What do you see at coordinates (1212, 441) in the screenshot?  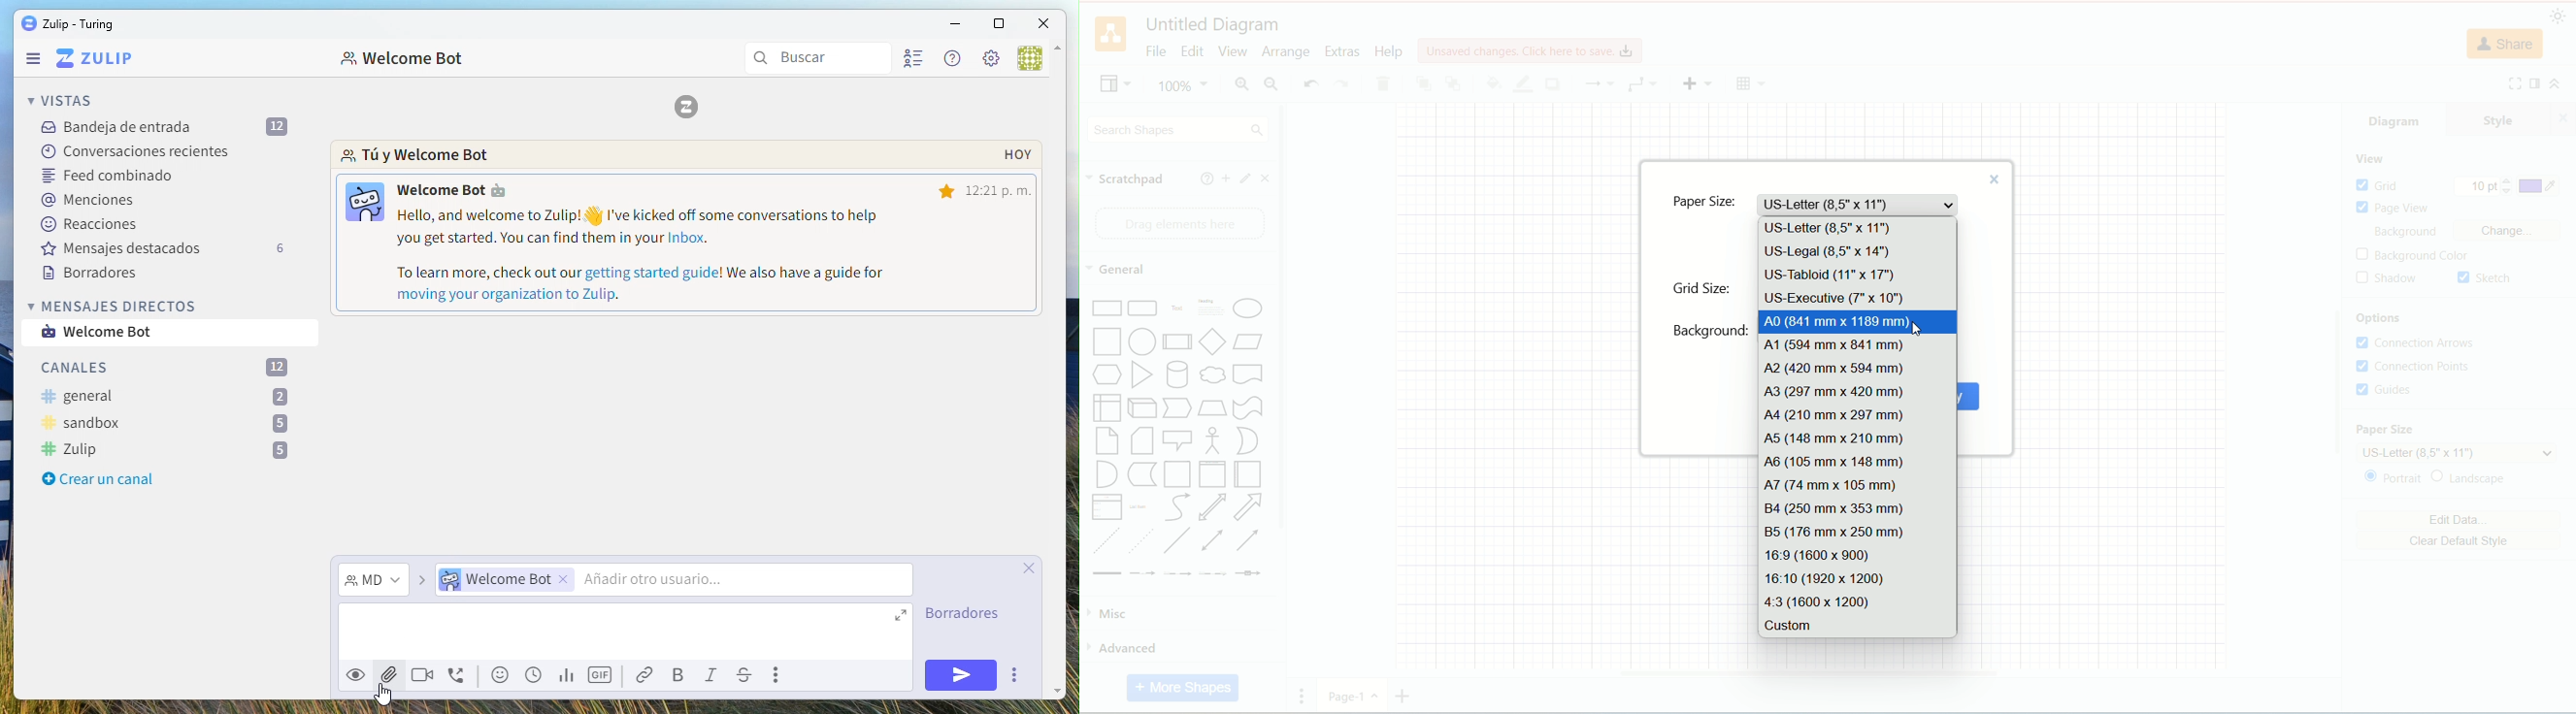 I see `Stick Figure` at bounding box center [1212, 441].